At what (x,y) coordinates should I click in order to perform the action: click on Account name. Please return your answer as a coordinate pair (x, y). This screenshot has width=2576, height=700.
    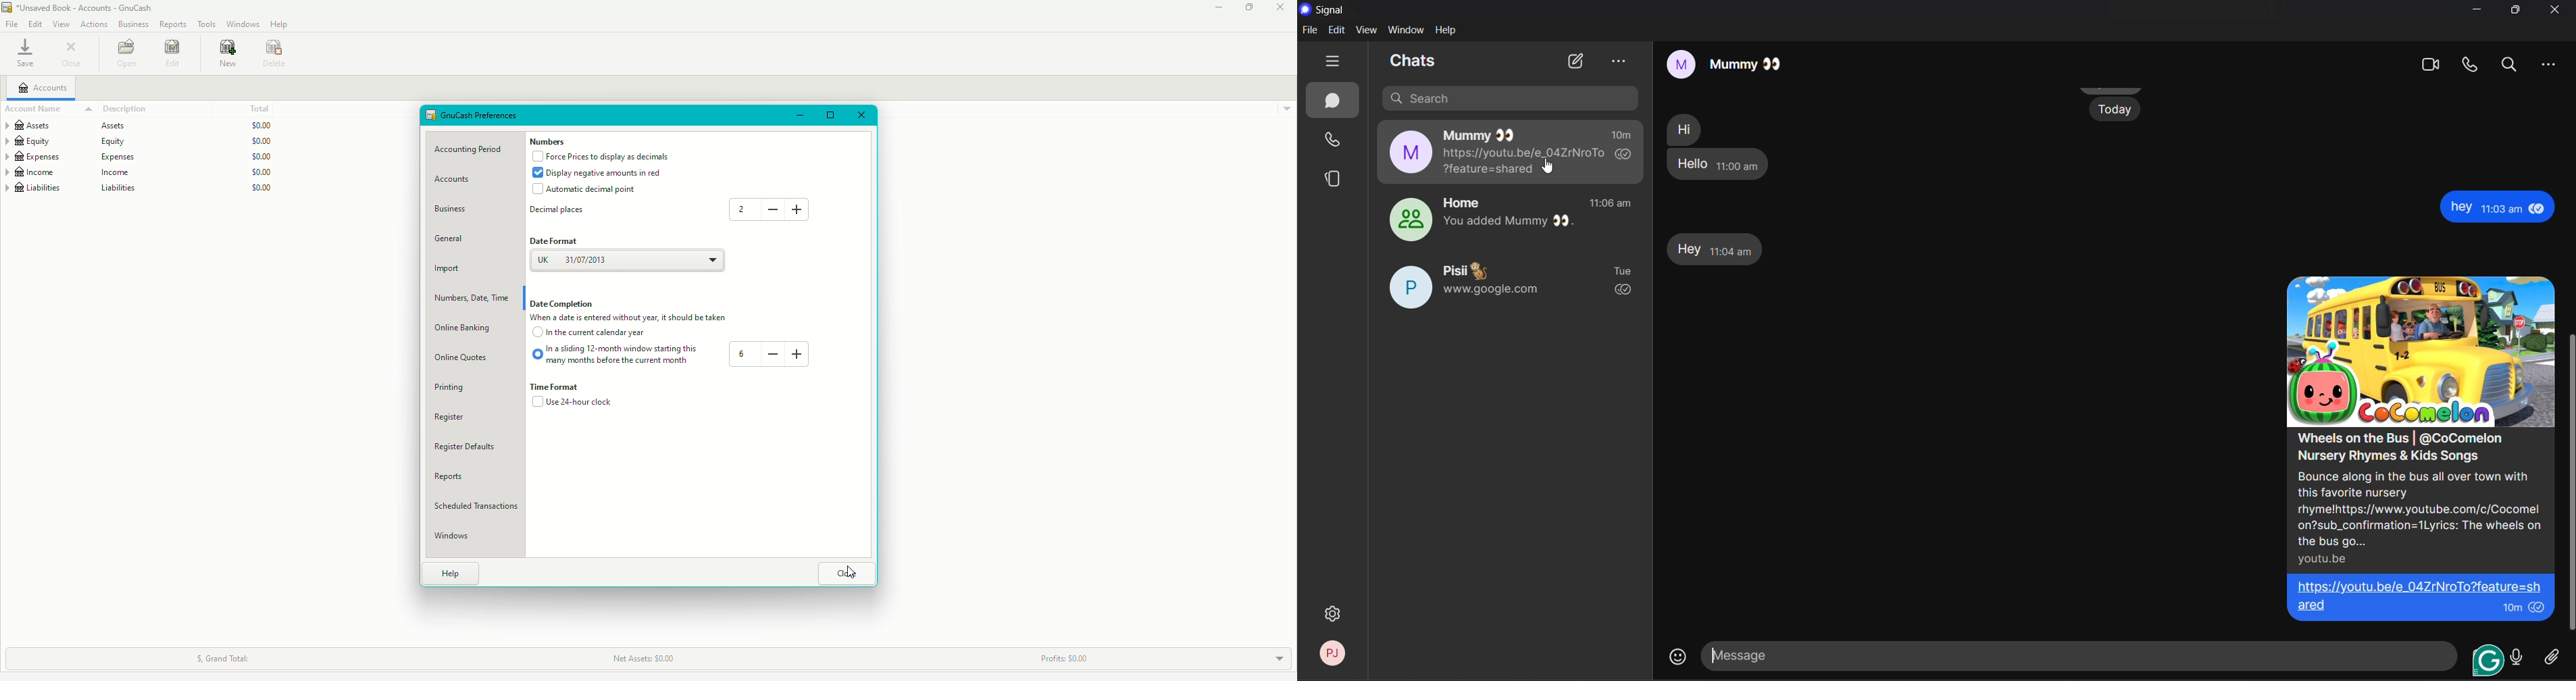
    Looking at the image, I should click on (36, 108).